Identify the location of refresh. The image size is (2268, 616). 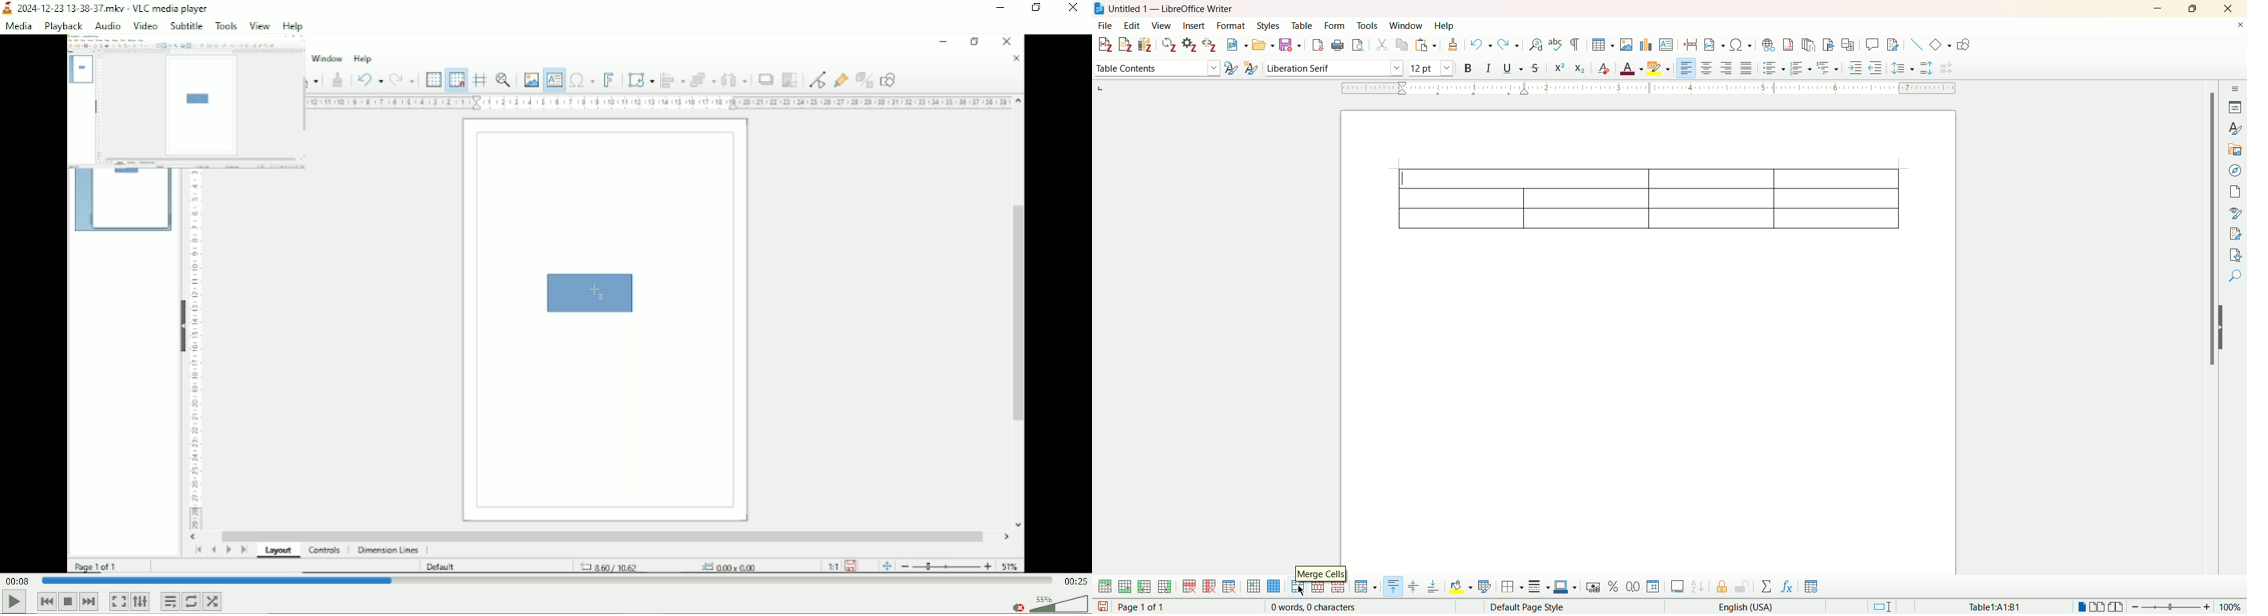
(1169, 43).